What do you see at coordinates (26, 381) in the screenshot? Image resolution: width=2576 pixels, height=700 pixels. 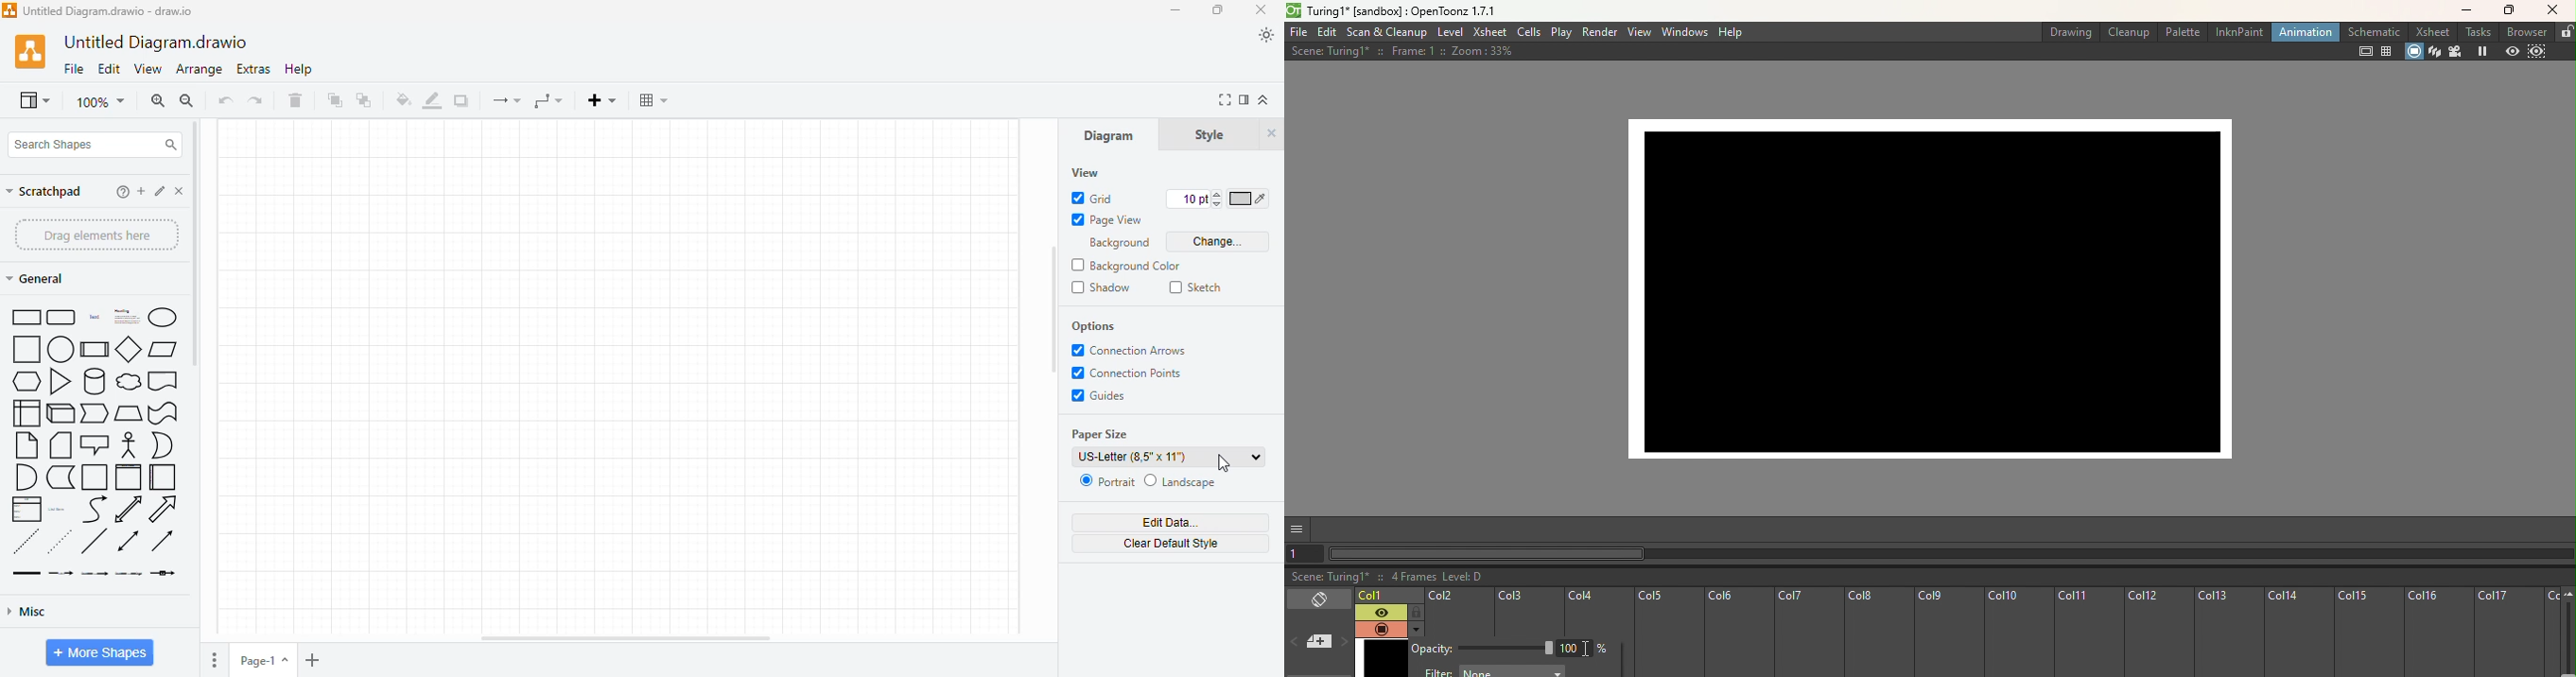 I see `hexagon` at bounding box center [26, 381].